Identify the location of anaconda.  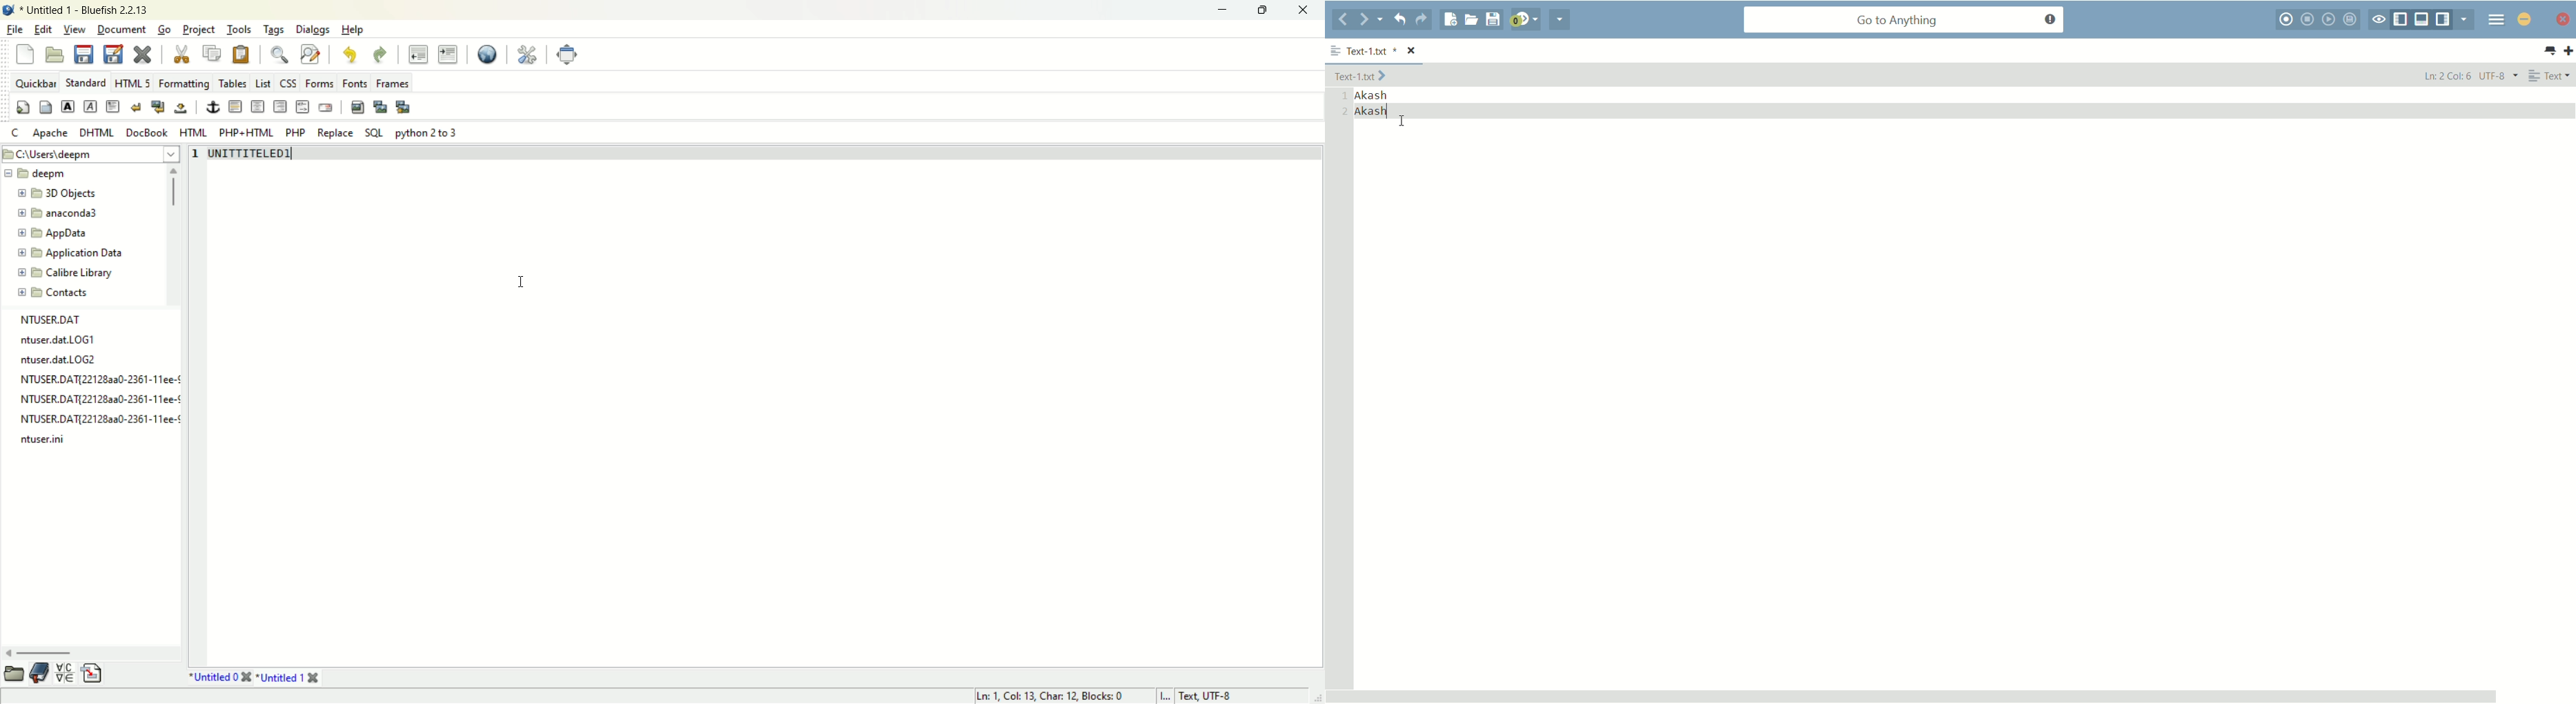
(54, 214).